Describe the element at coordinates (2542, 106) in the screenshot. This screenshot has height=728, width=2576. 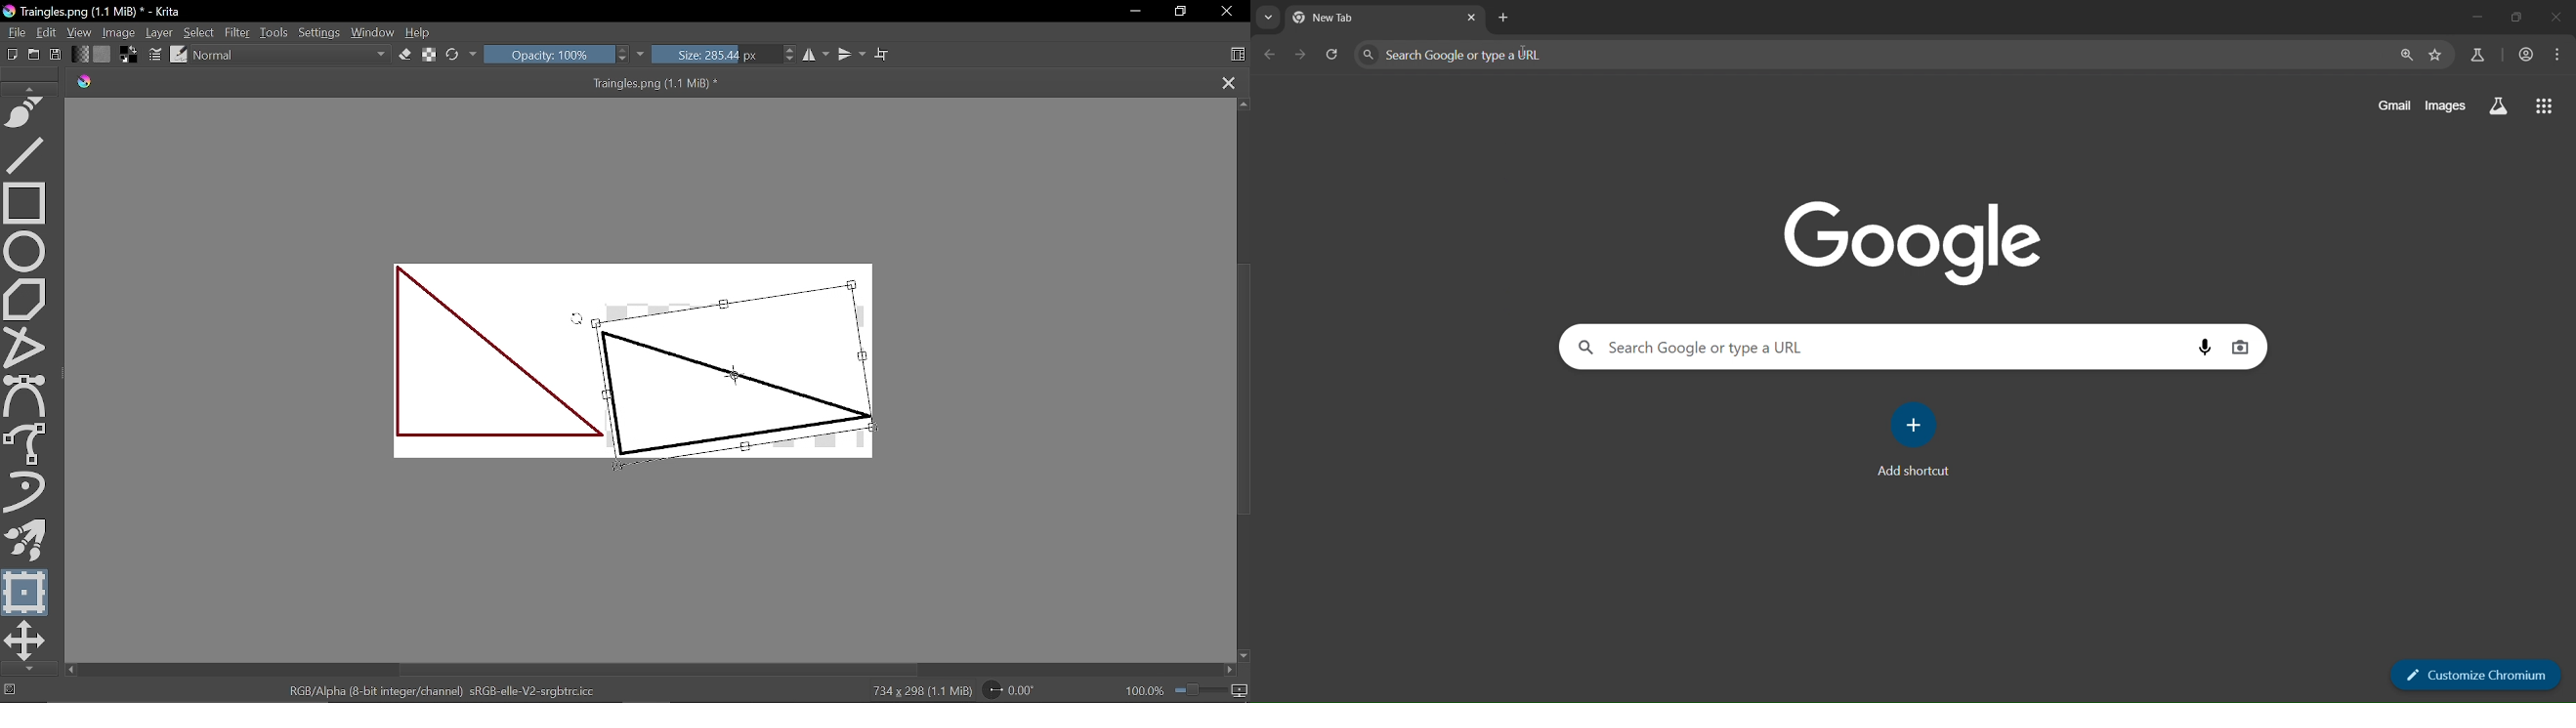
I see `google apps` at that location.